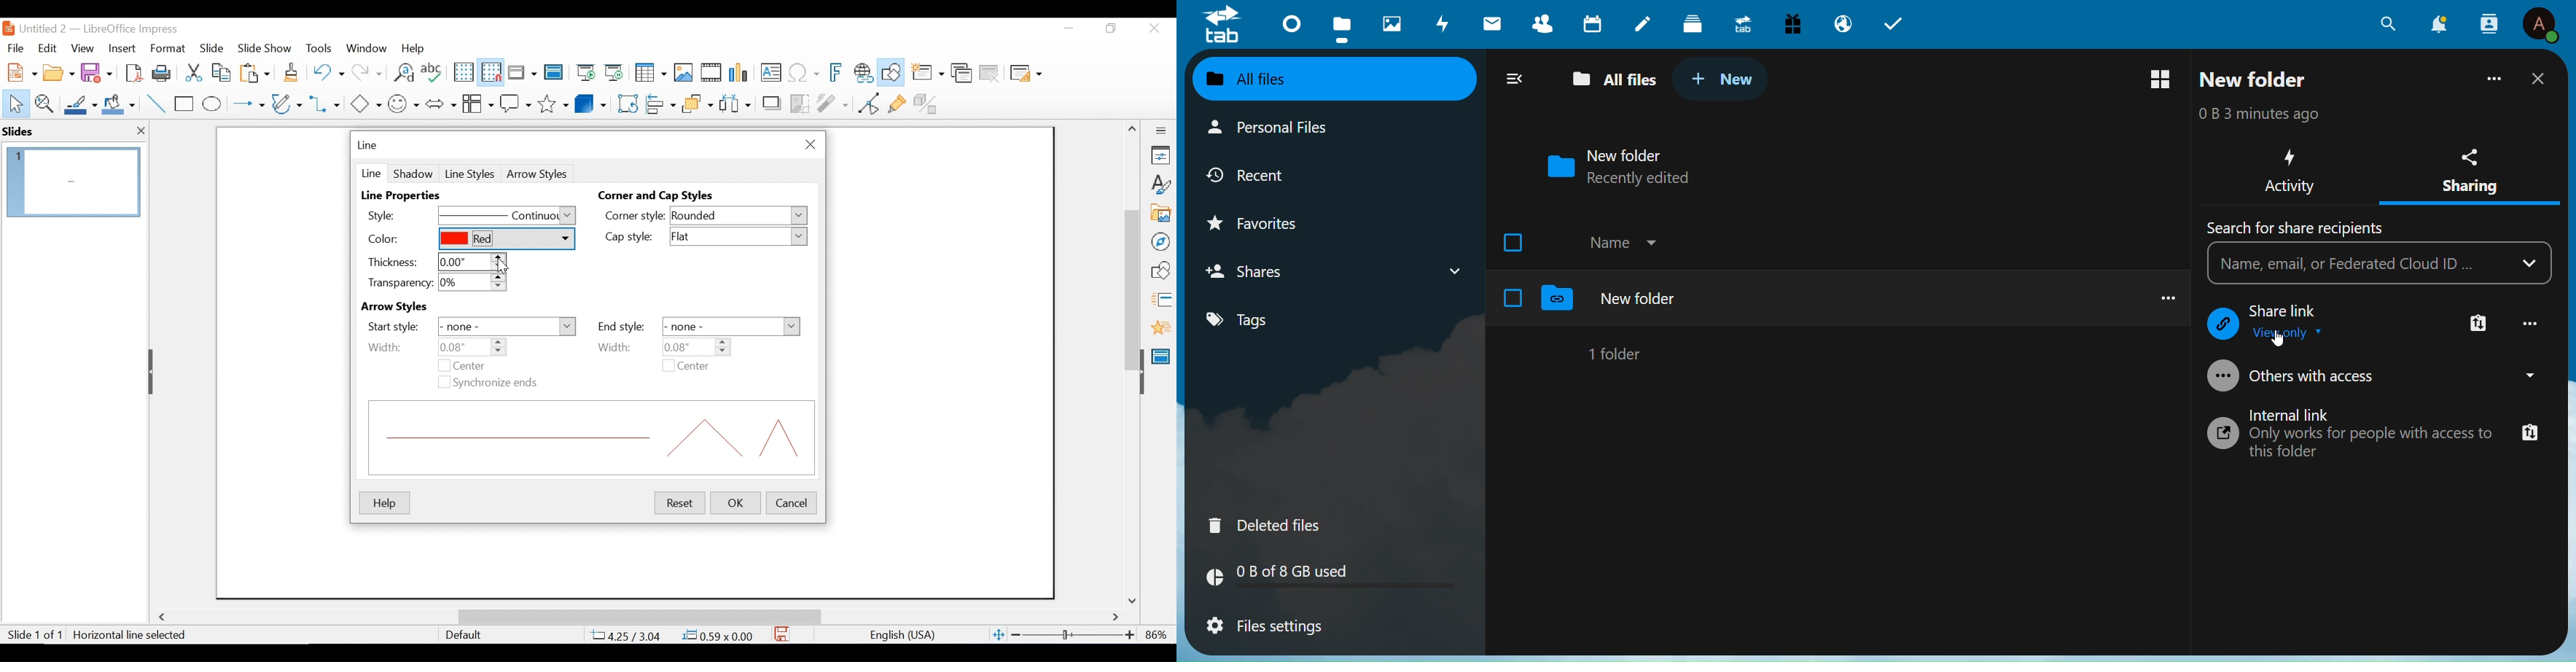 The width and height of the screenshot is (2576, 672). I want to click on Insert Chart, so click(740, 74).